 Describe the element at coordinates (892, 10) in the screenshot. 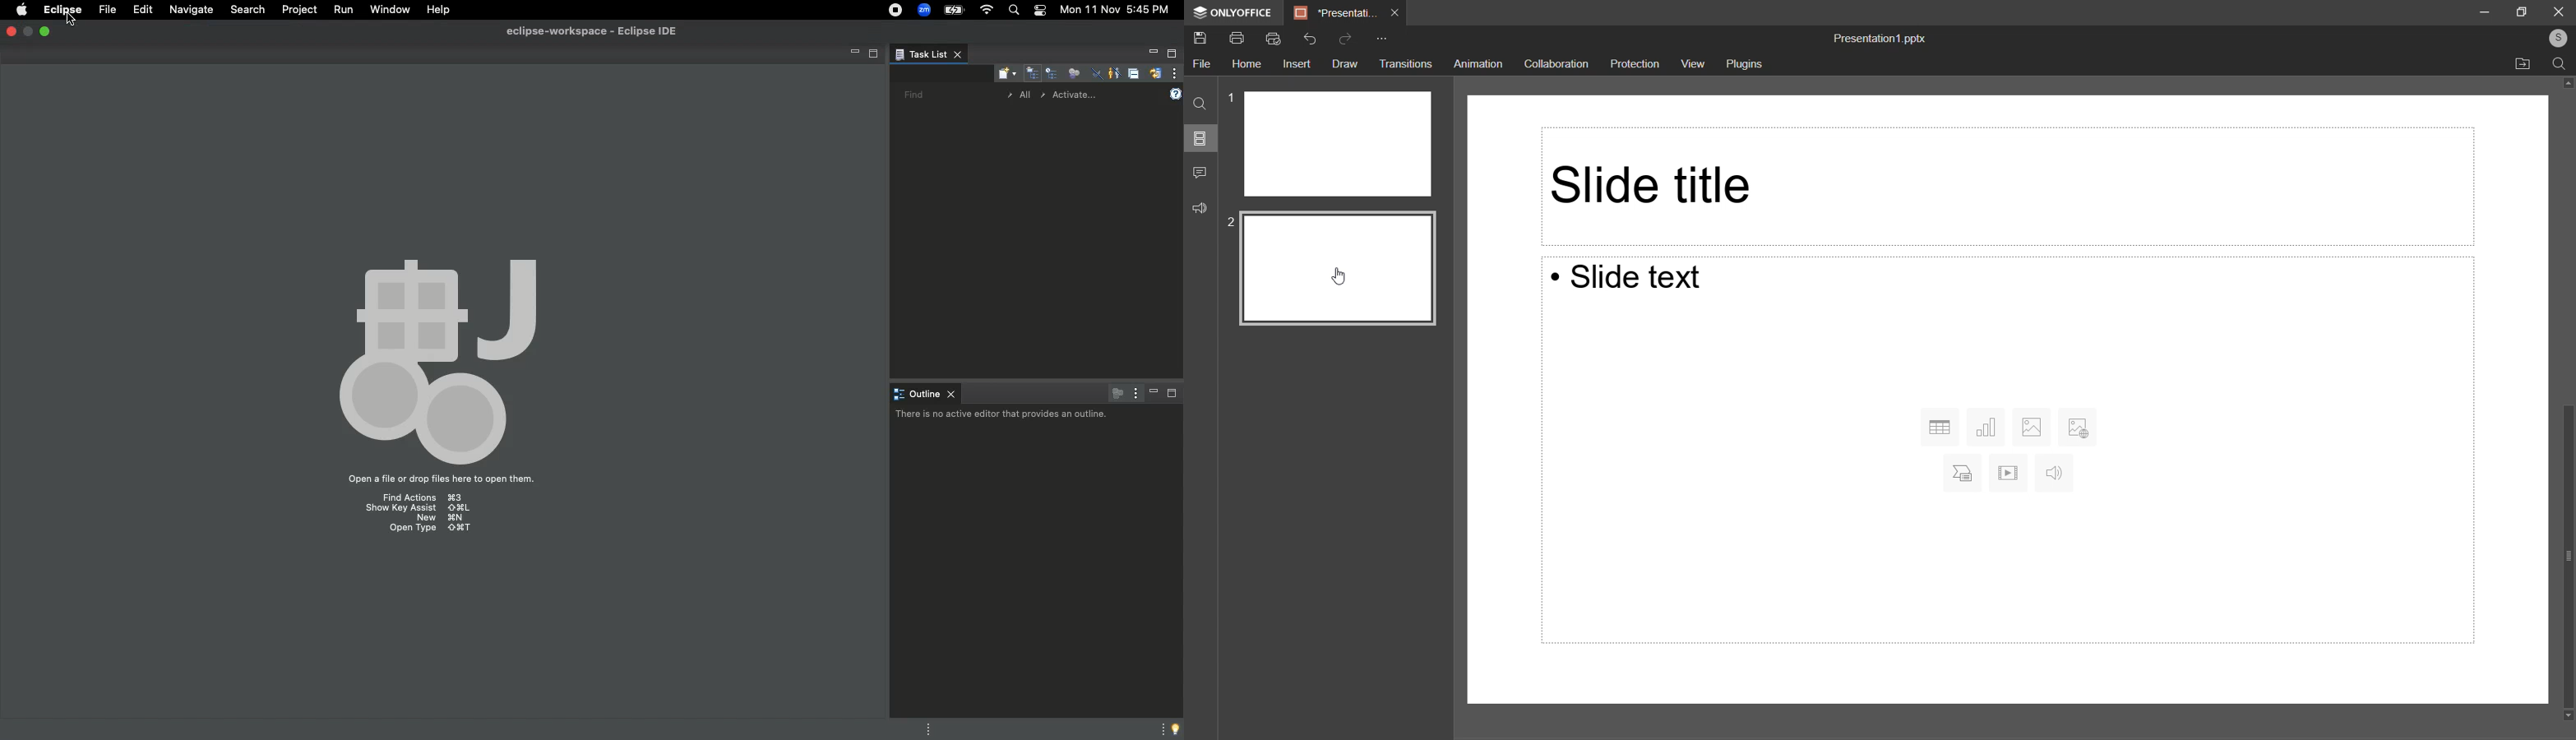

I see `Recording` at that location.